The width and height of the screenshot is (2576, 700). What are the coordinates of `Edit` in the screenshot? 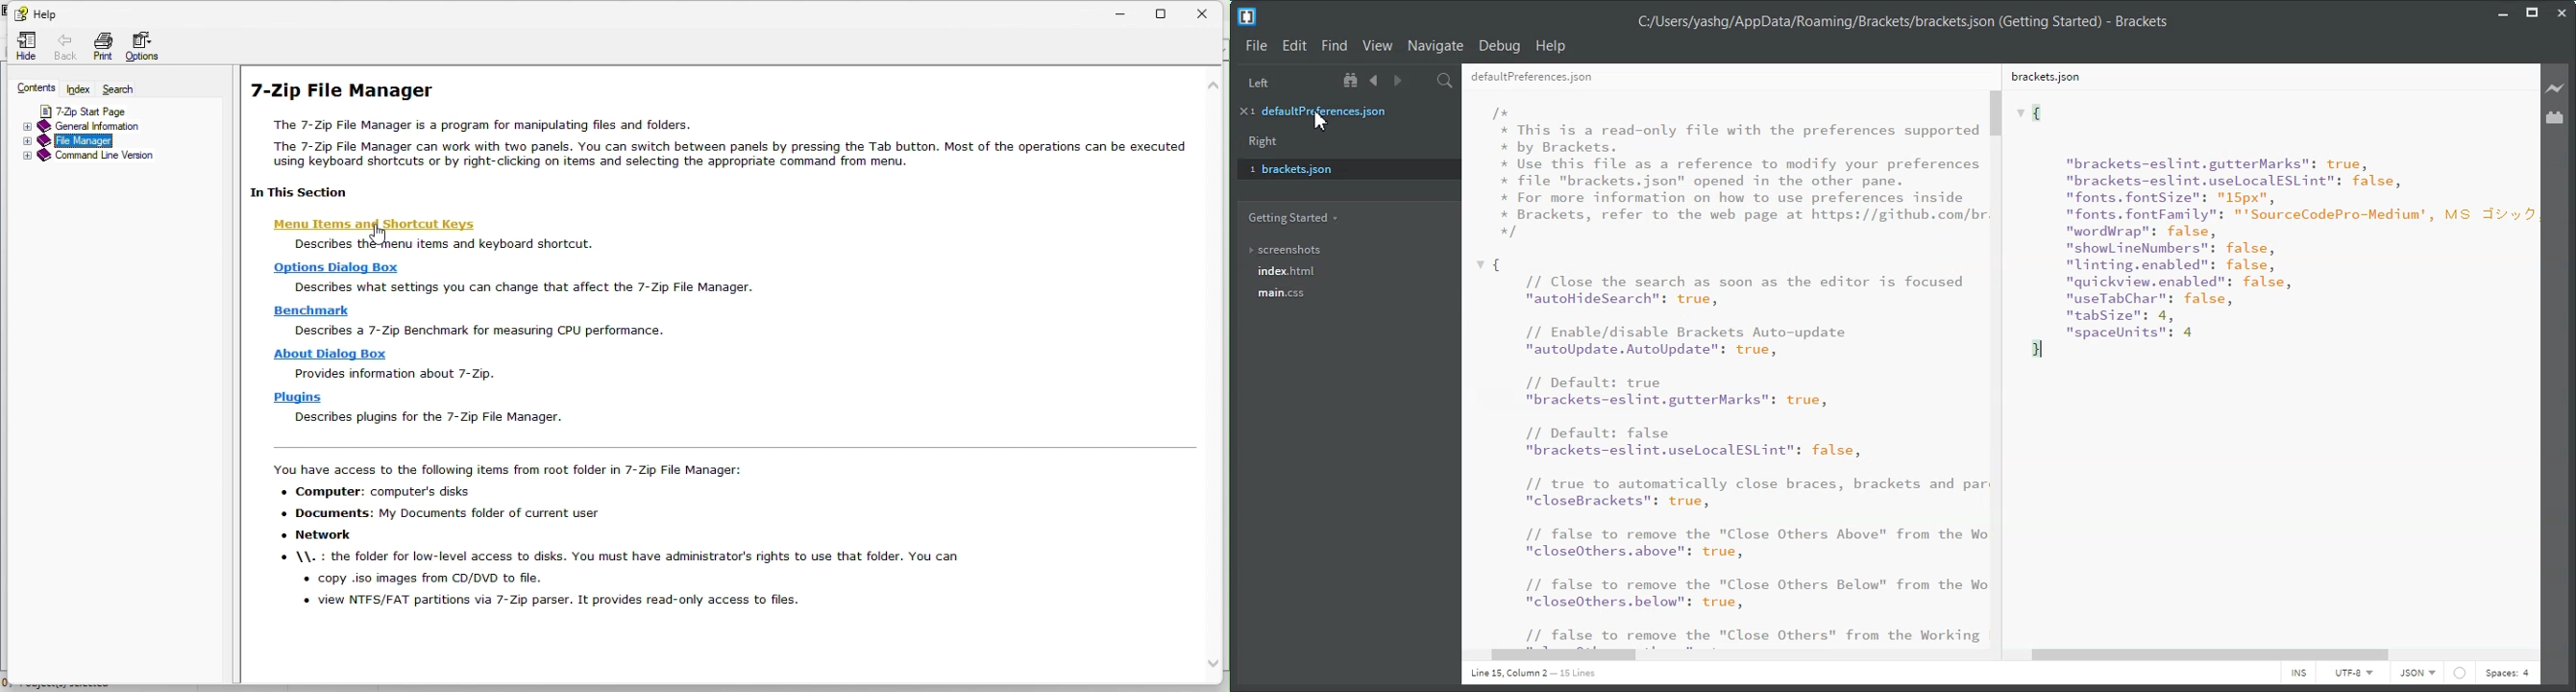 It's located at (1295, 46).